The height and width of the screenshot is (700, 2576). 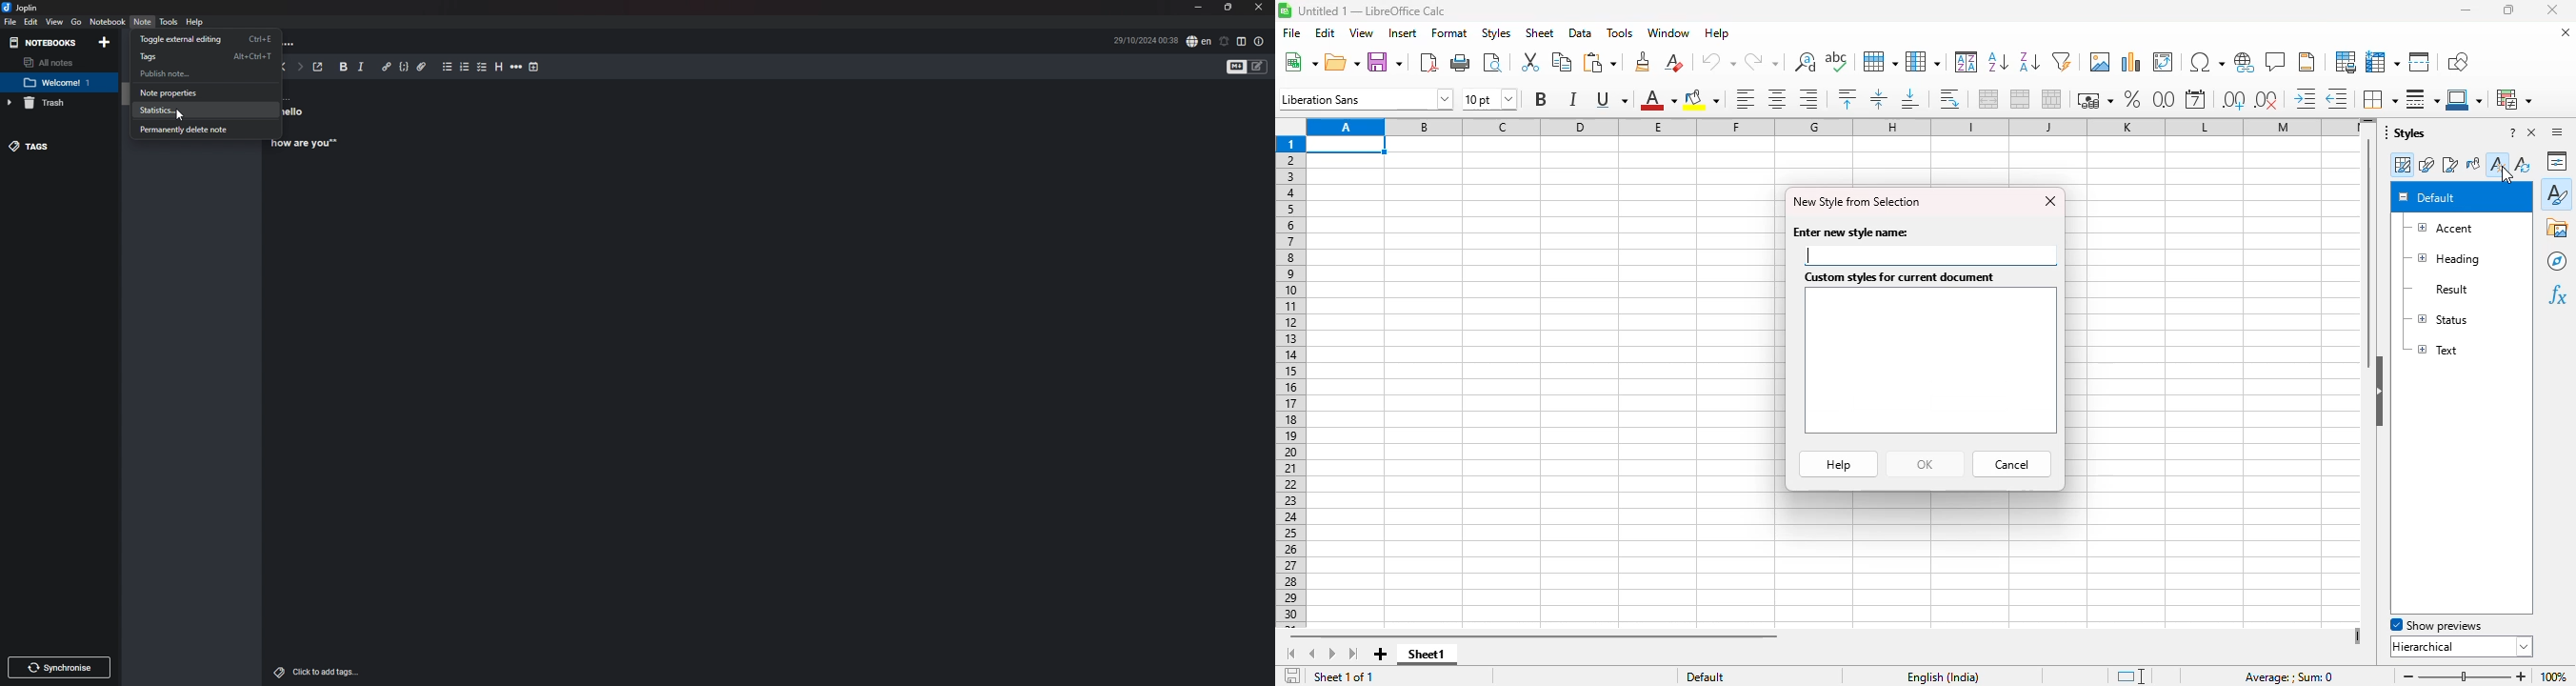 What do you see at coordinates (1847, 98) in the screenshot?
I see `align top` at bounding box center [1847, 98].